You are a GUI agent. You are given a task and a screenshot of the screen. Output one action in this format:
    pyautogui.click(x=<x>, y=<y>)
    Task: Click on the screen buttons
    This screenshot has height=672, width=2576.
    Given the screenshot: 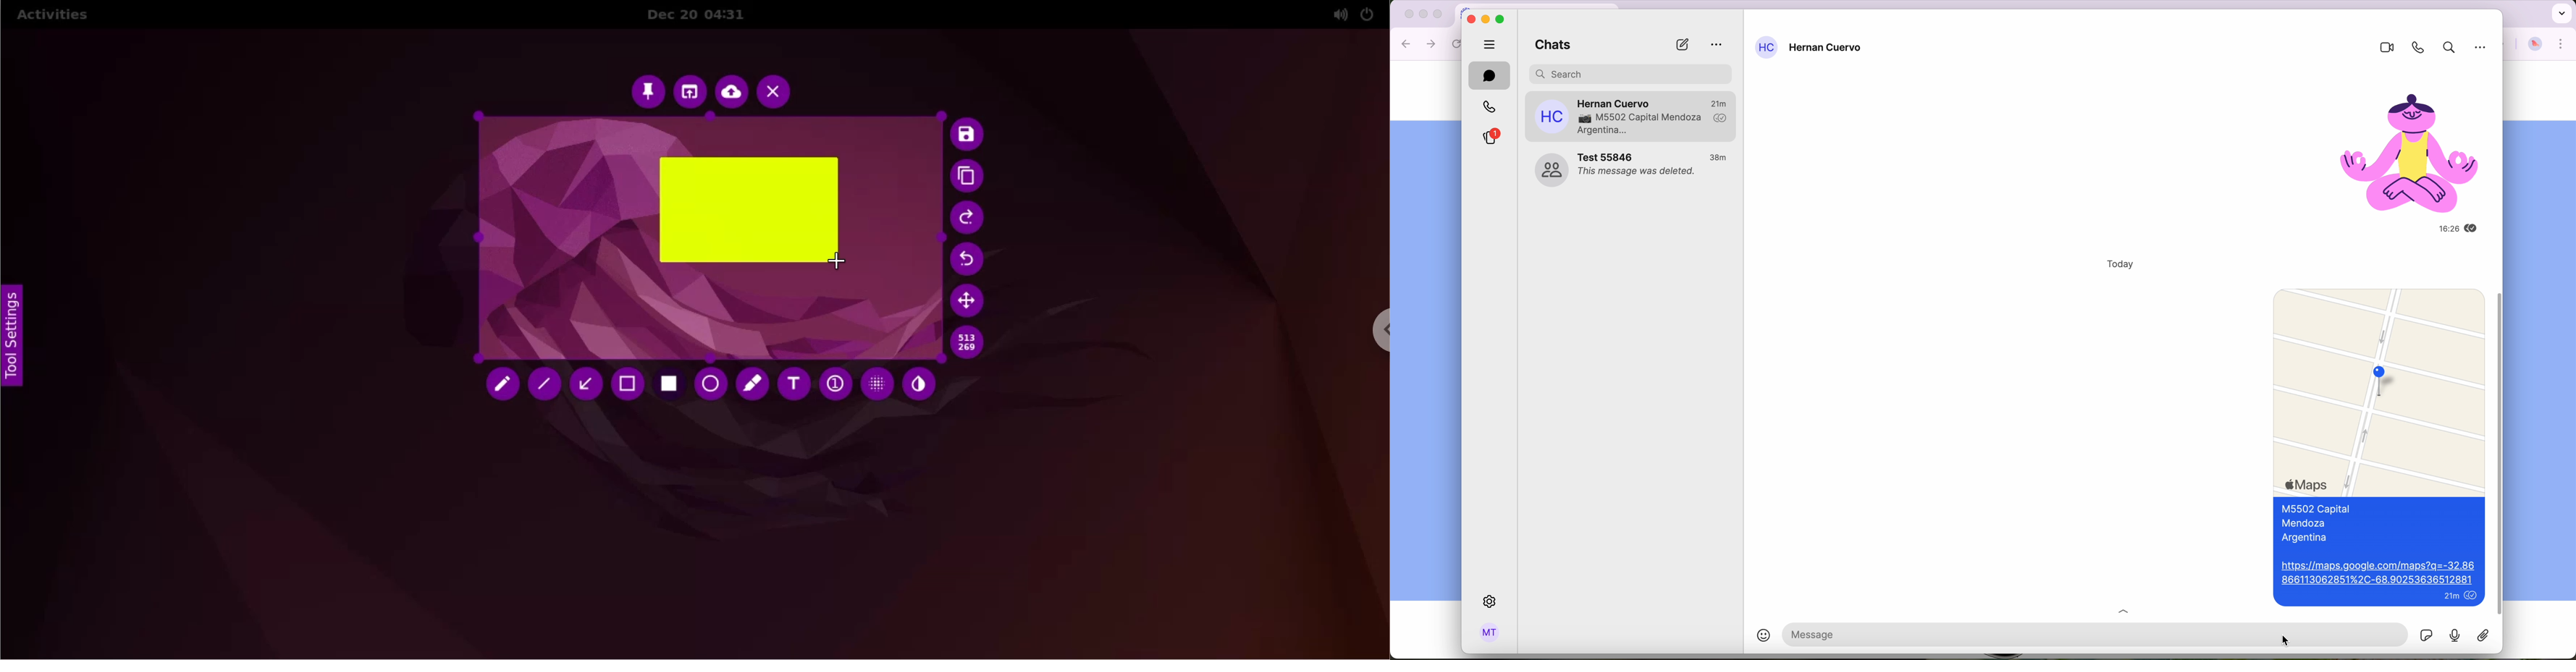 What is the action you would take?
    pyautogui.click(x=1421, y=14)
    